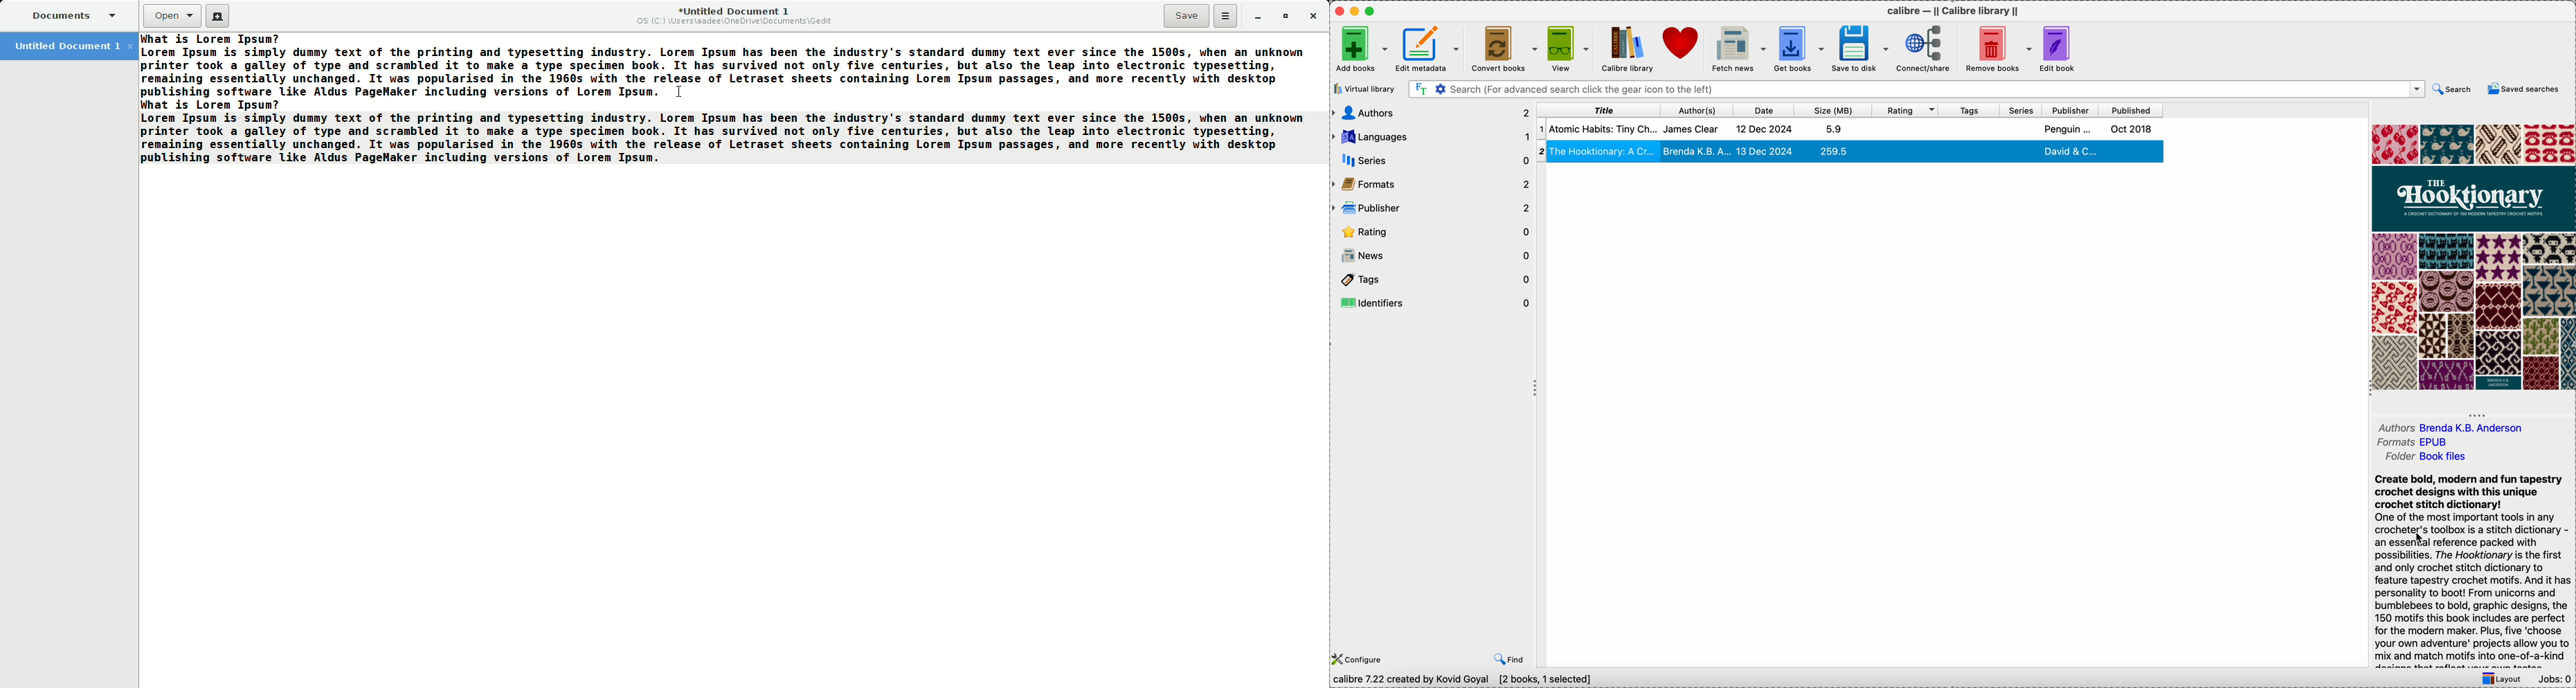 The width and height of the screenshot is (2576, 700). Describe the element at coordinates (1571, 49) in the screenshot. I see `view` at that location.